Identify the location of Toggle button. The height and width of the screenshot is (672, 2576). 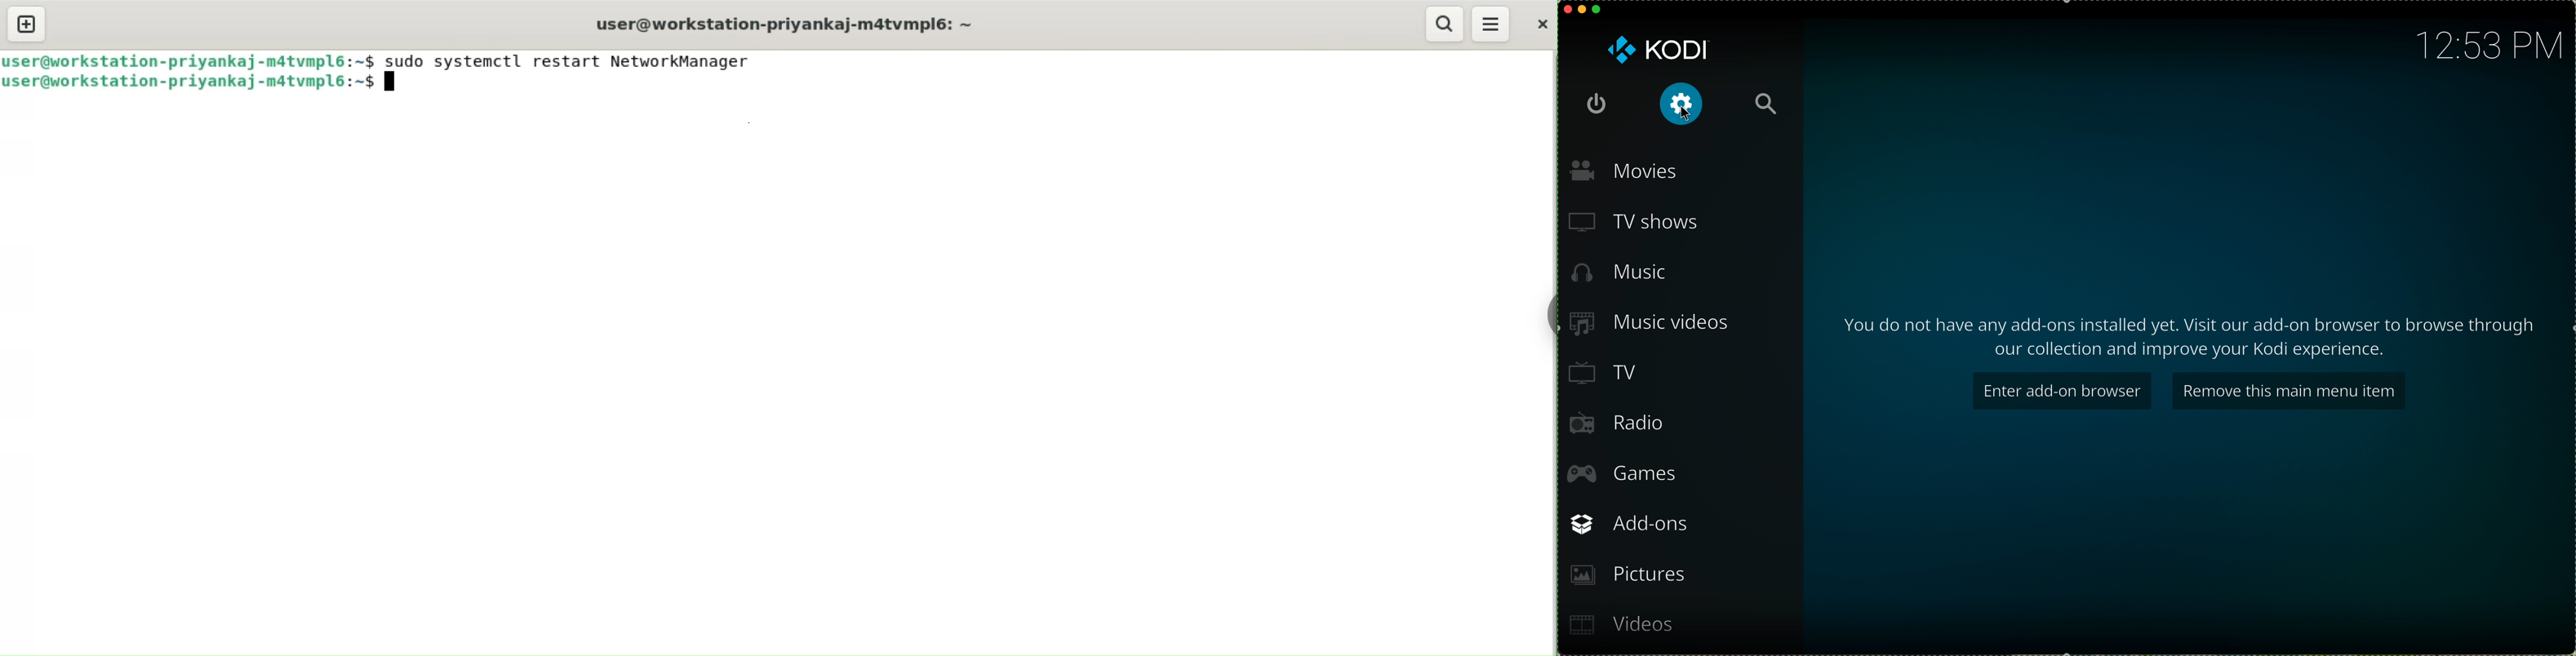
(1541, 311).